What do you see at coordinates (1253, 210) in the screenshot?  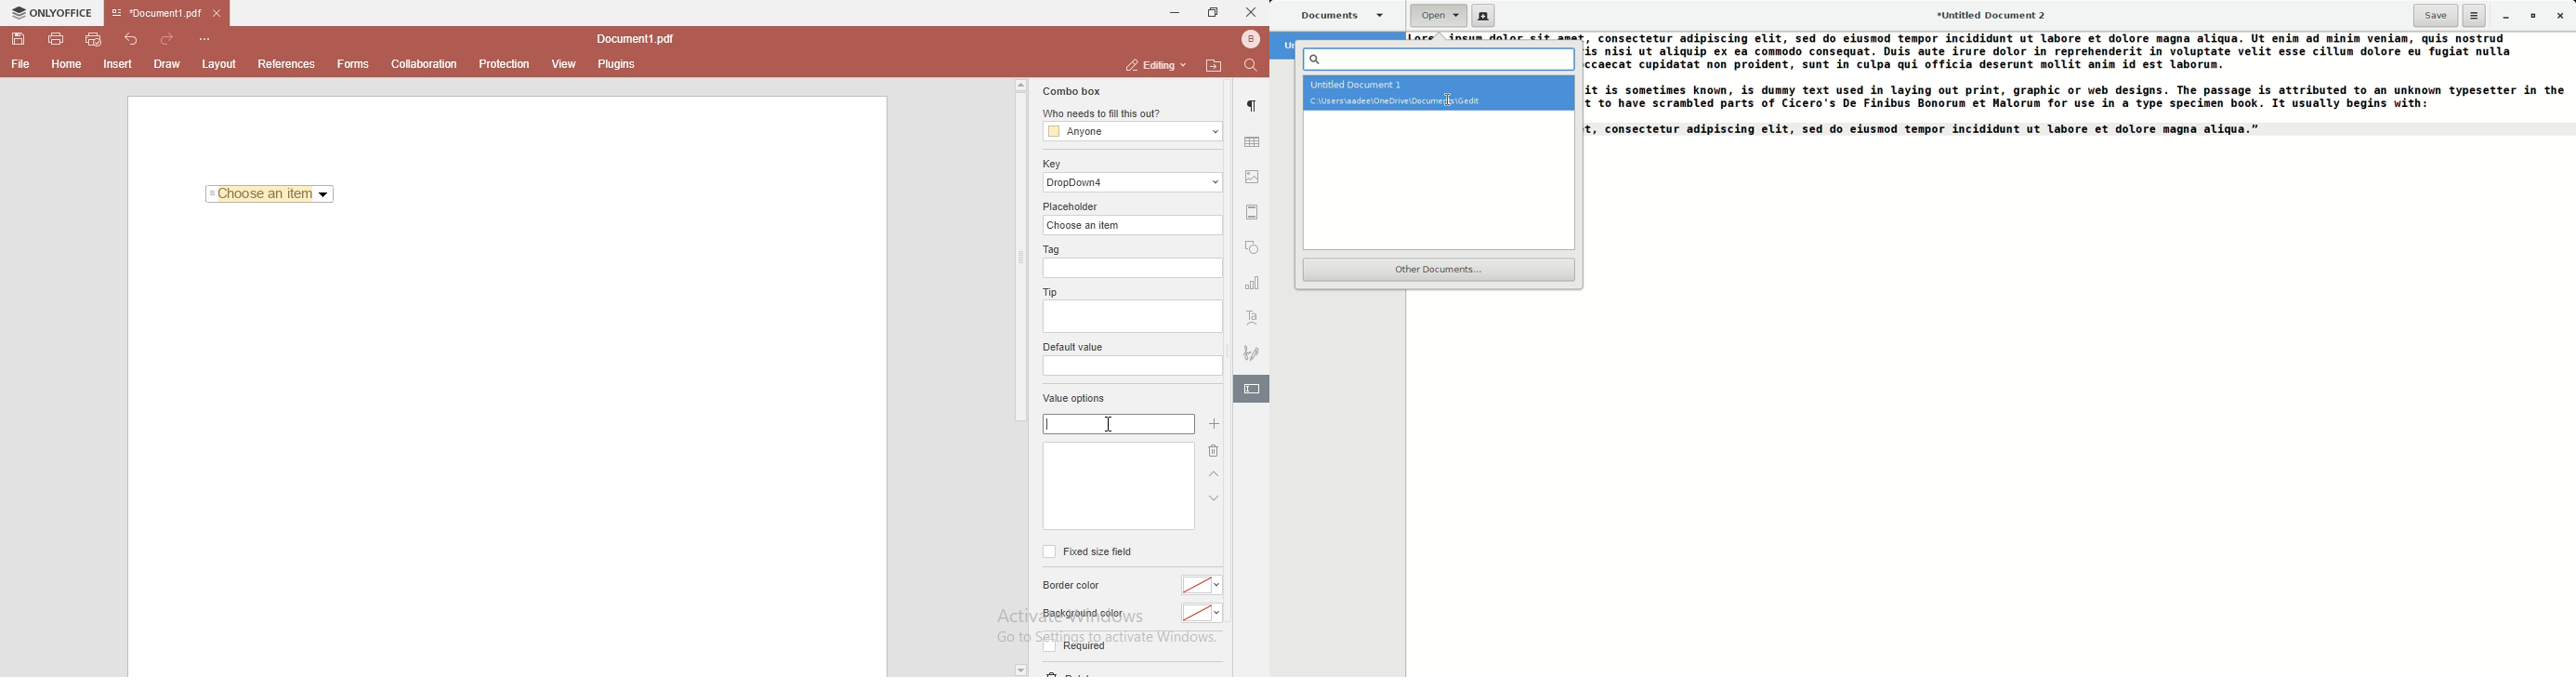 I see `margin` at bounding box center [1253, 210].